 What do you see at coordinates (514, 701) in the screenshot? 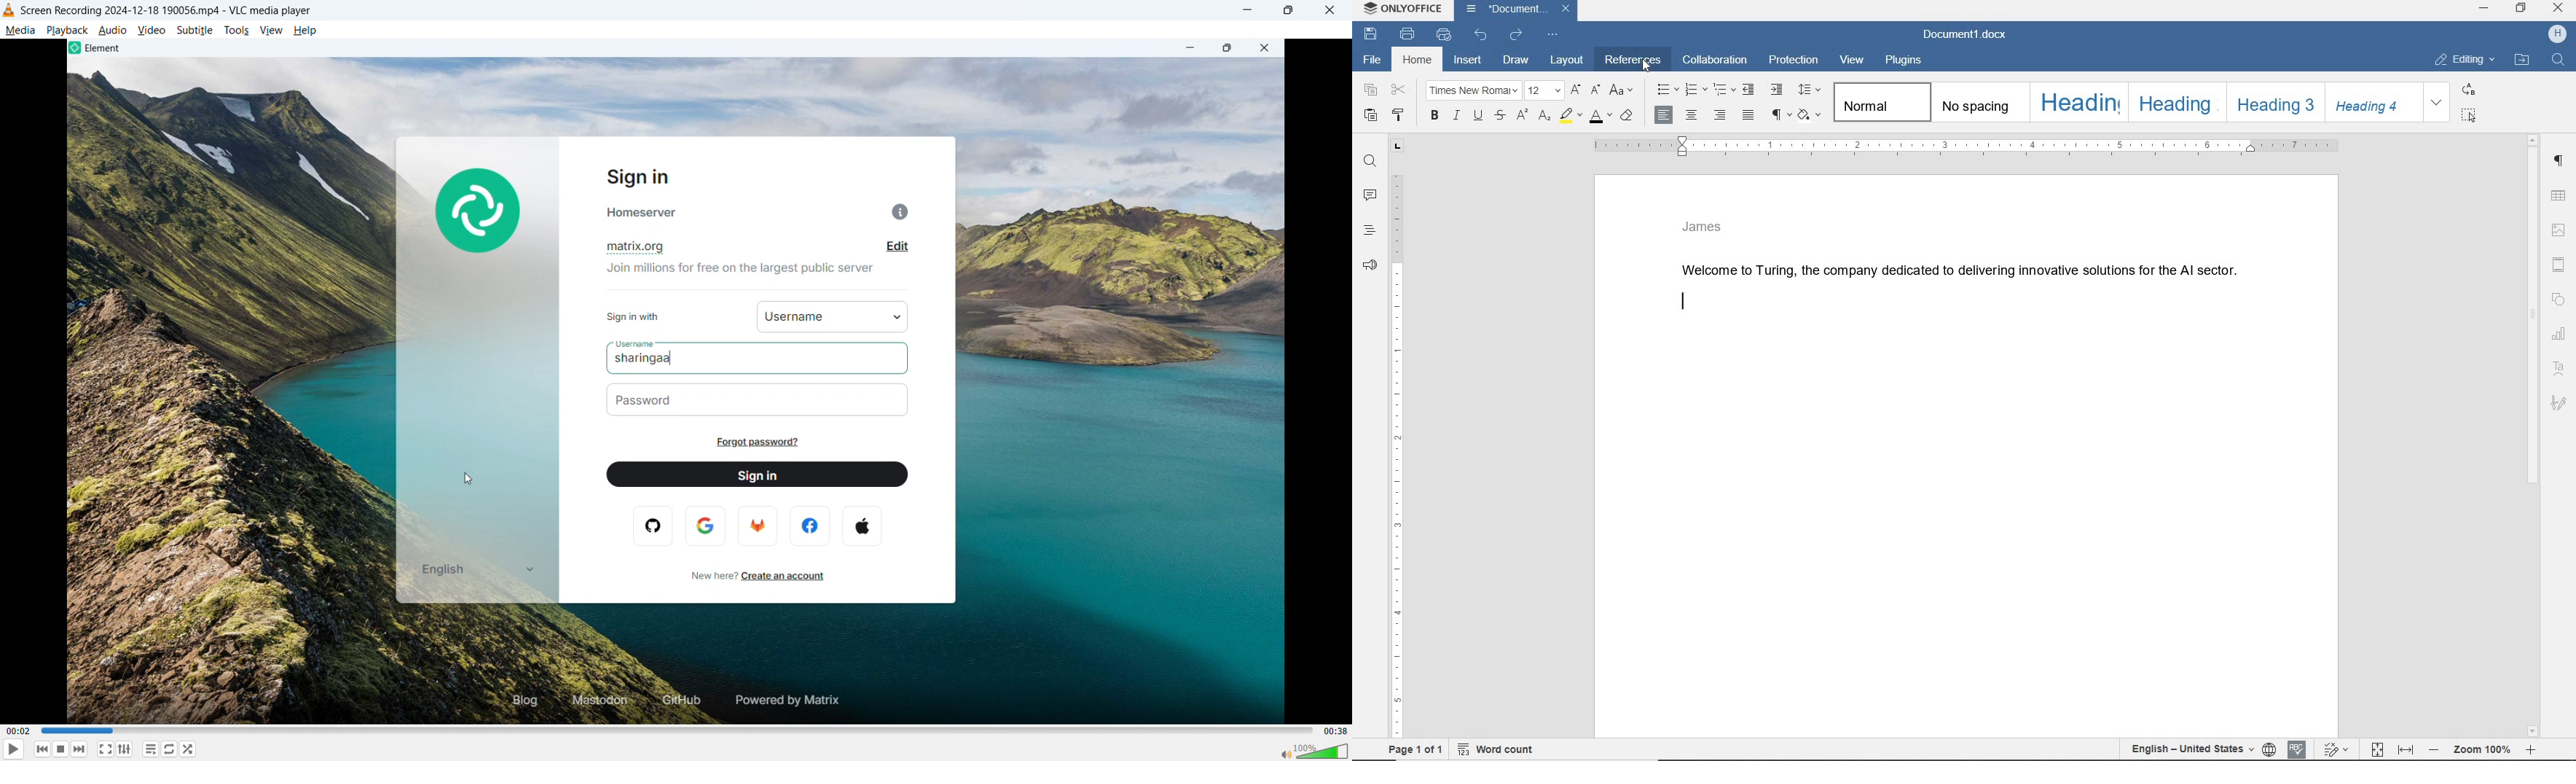
I see `Blog` at bounding box center [514, 701].